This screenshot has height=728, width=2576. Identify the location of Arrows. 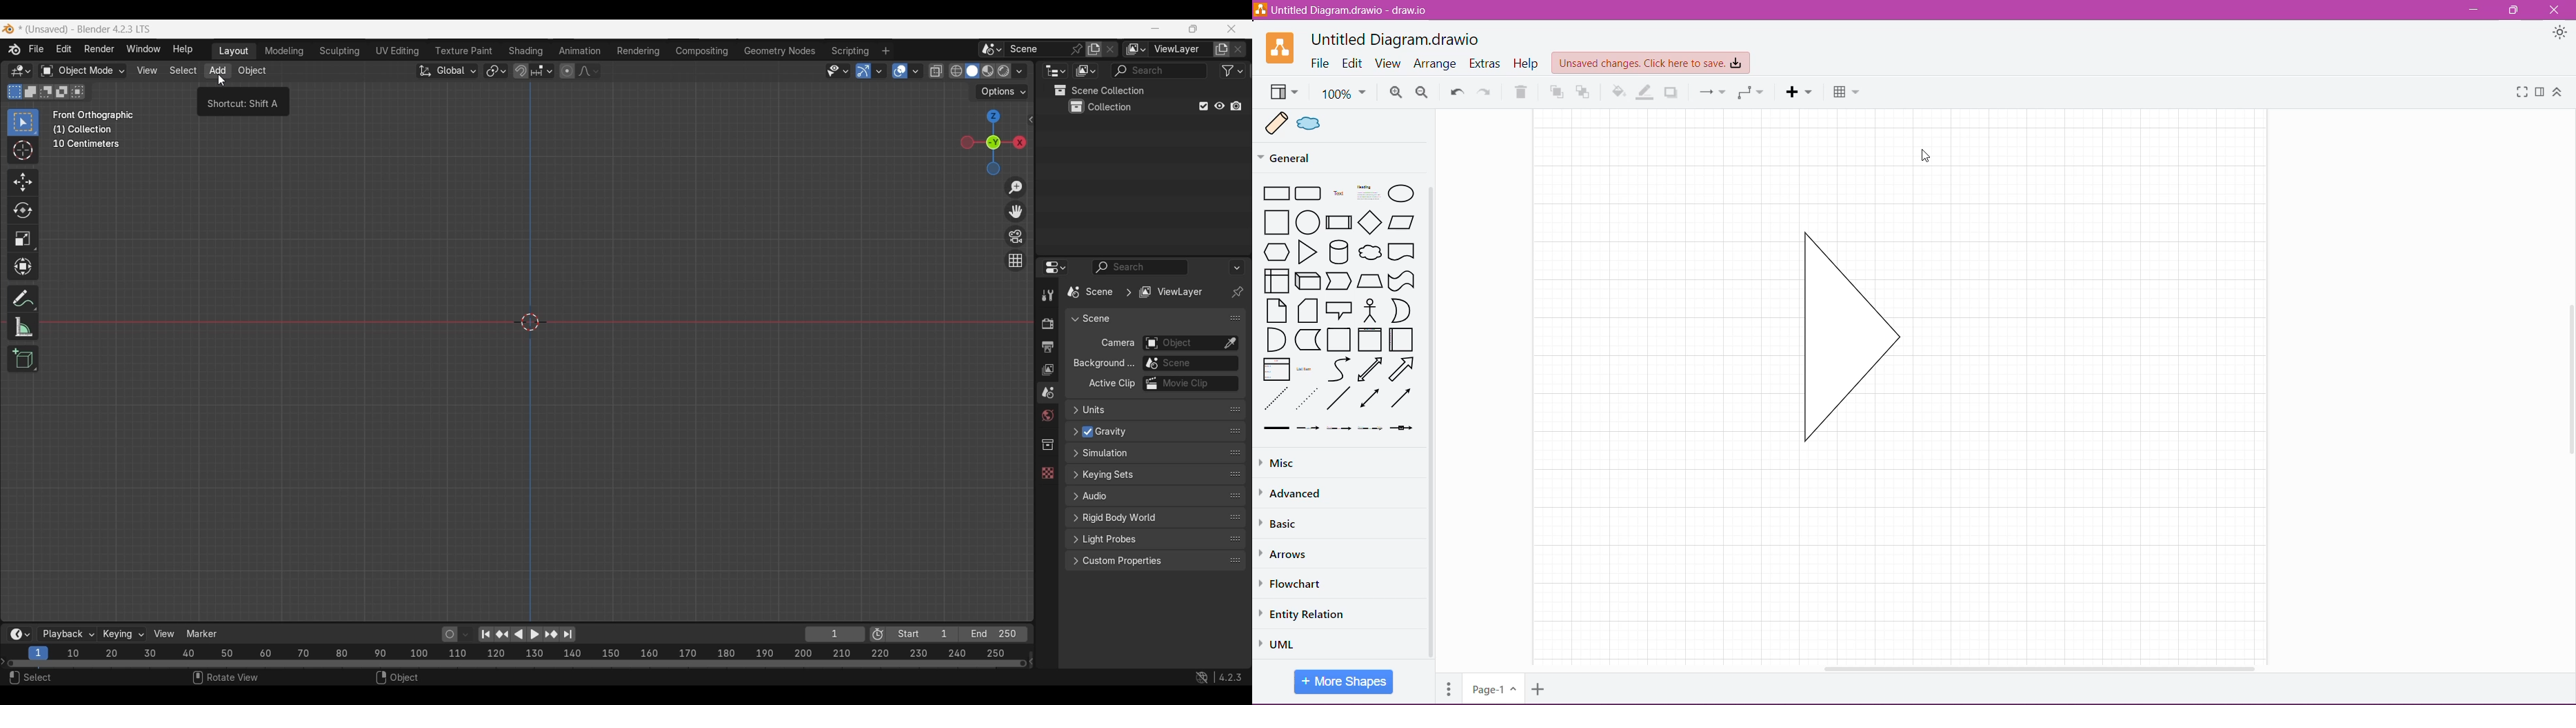
(1290, 555).